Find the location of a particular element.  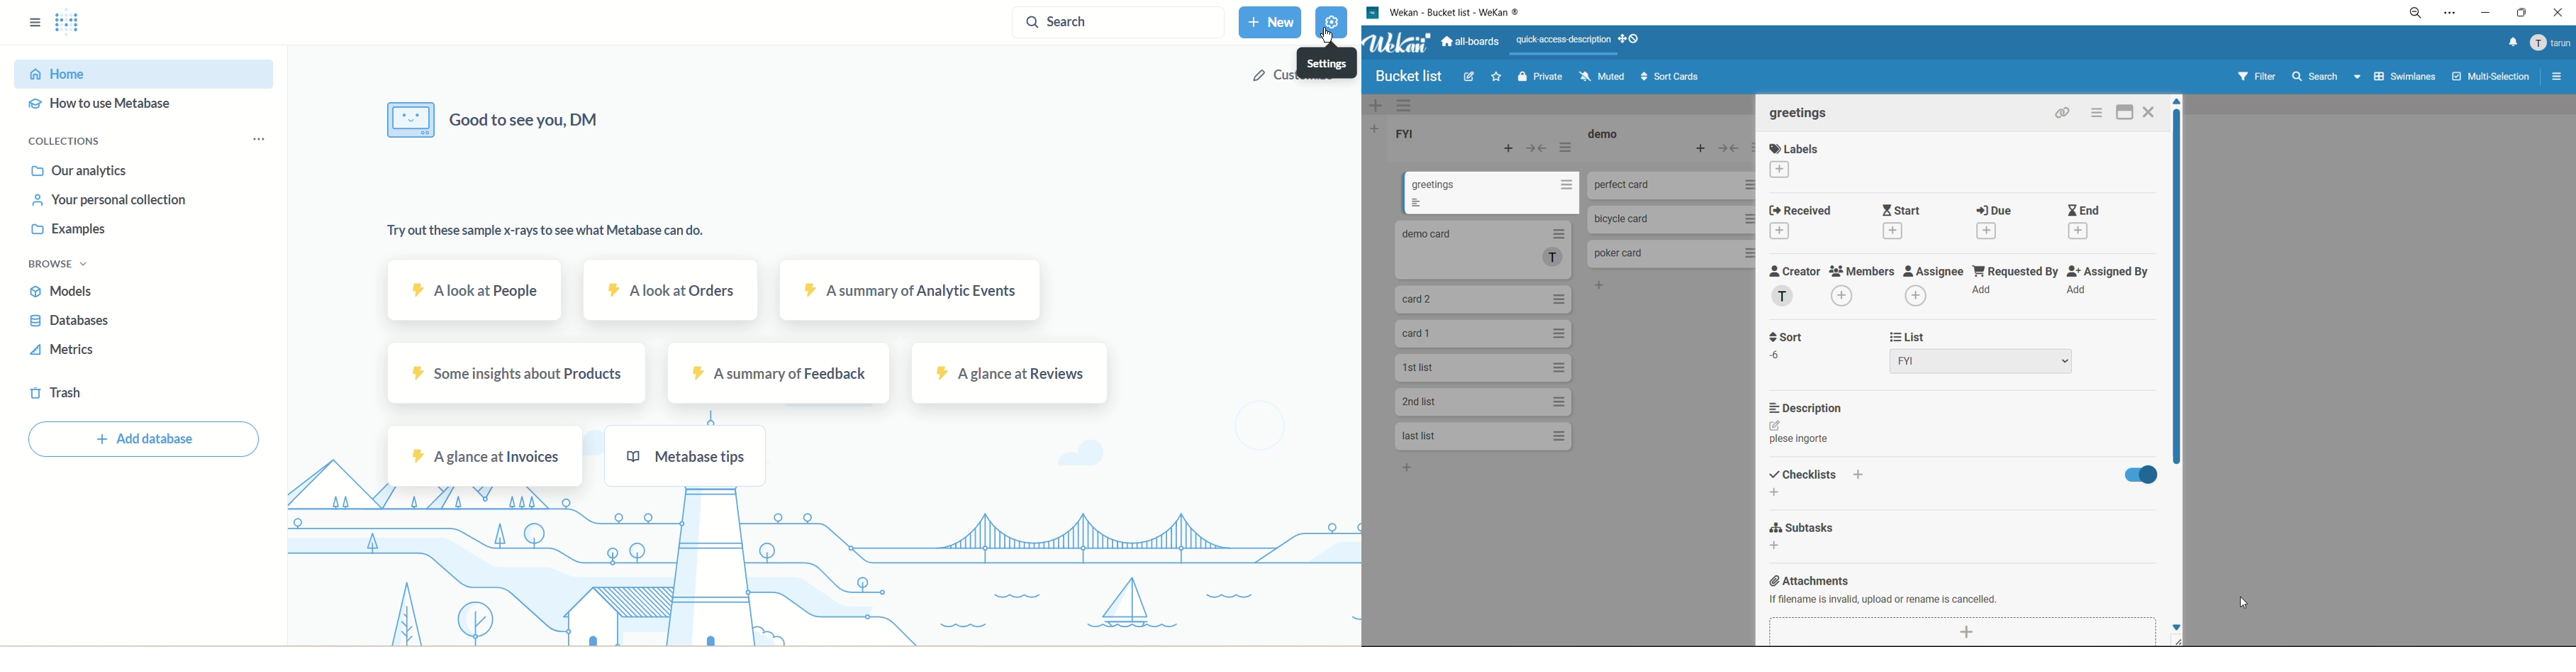

new is located at coordinates (1271, 22).